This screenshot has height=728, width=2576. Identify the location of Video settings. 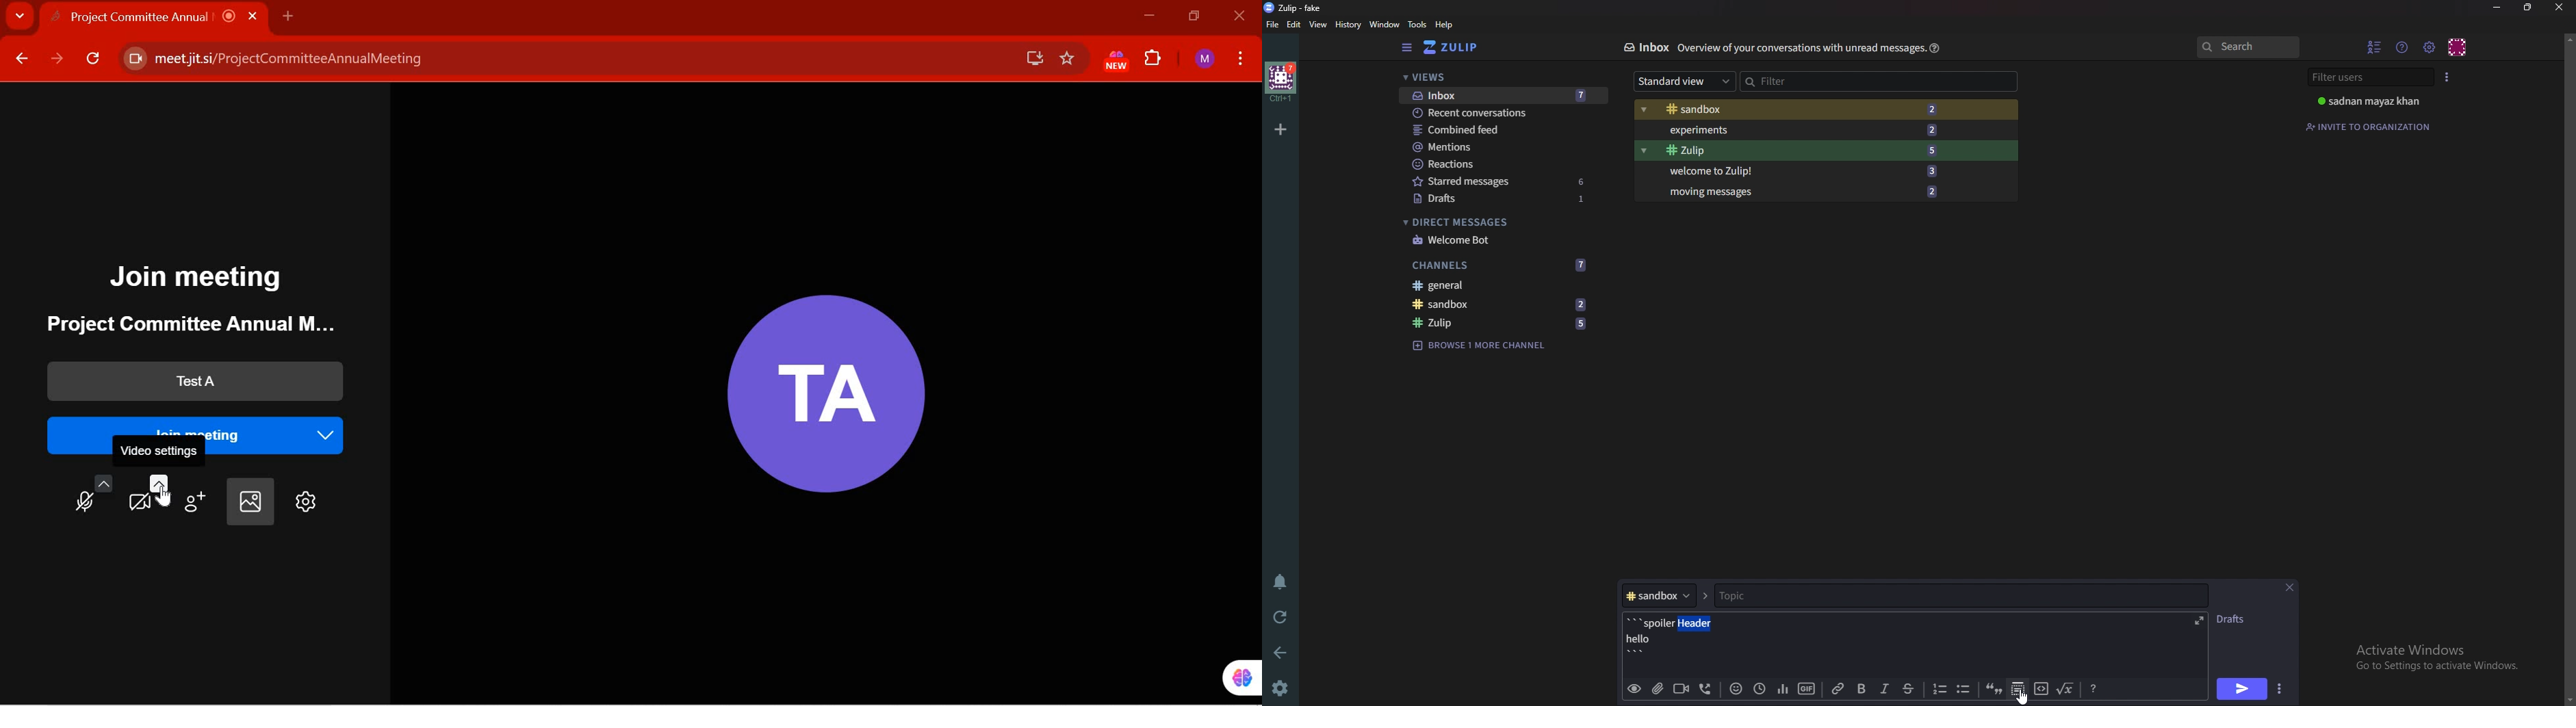
(161, 452).